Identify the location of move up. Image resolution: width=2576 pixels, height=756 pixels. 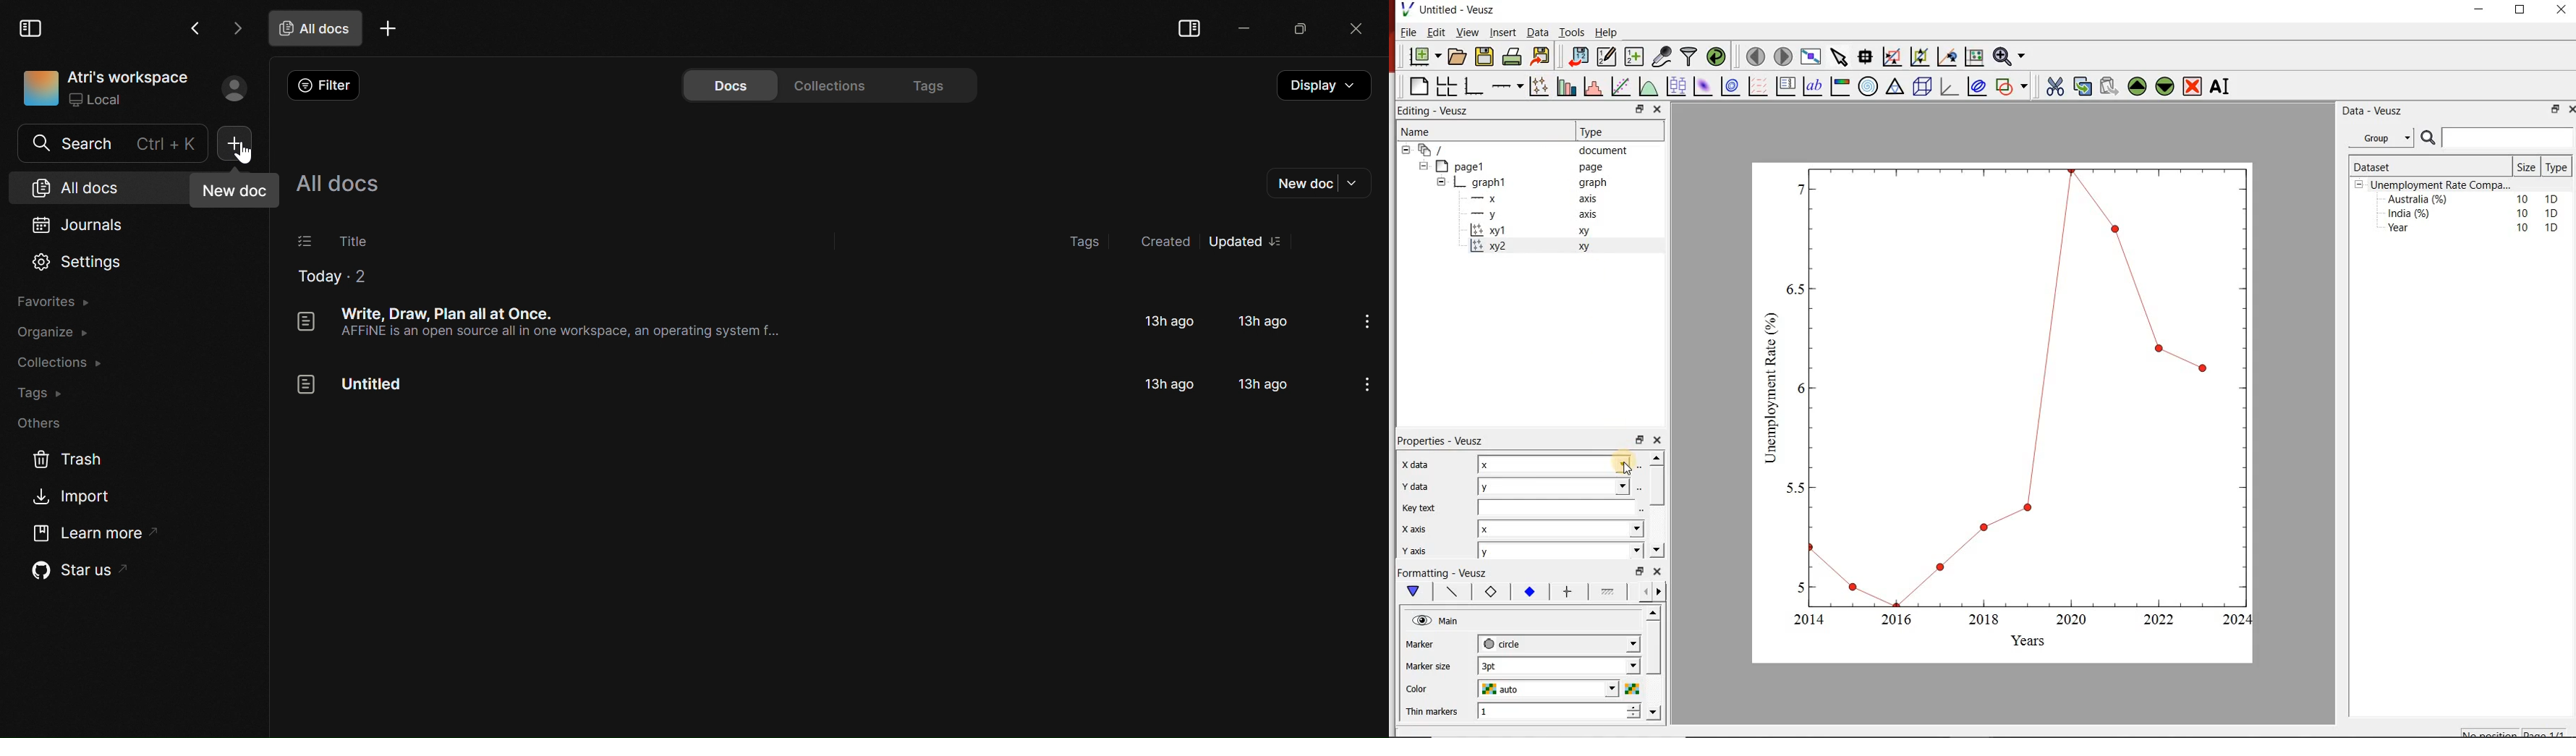
(1655, 613).